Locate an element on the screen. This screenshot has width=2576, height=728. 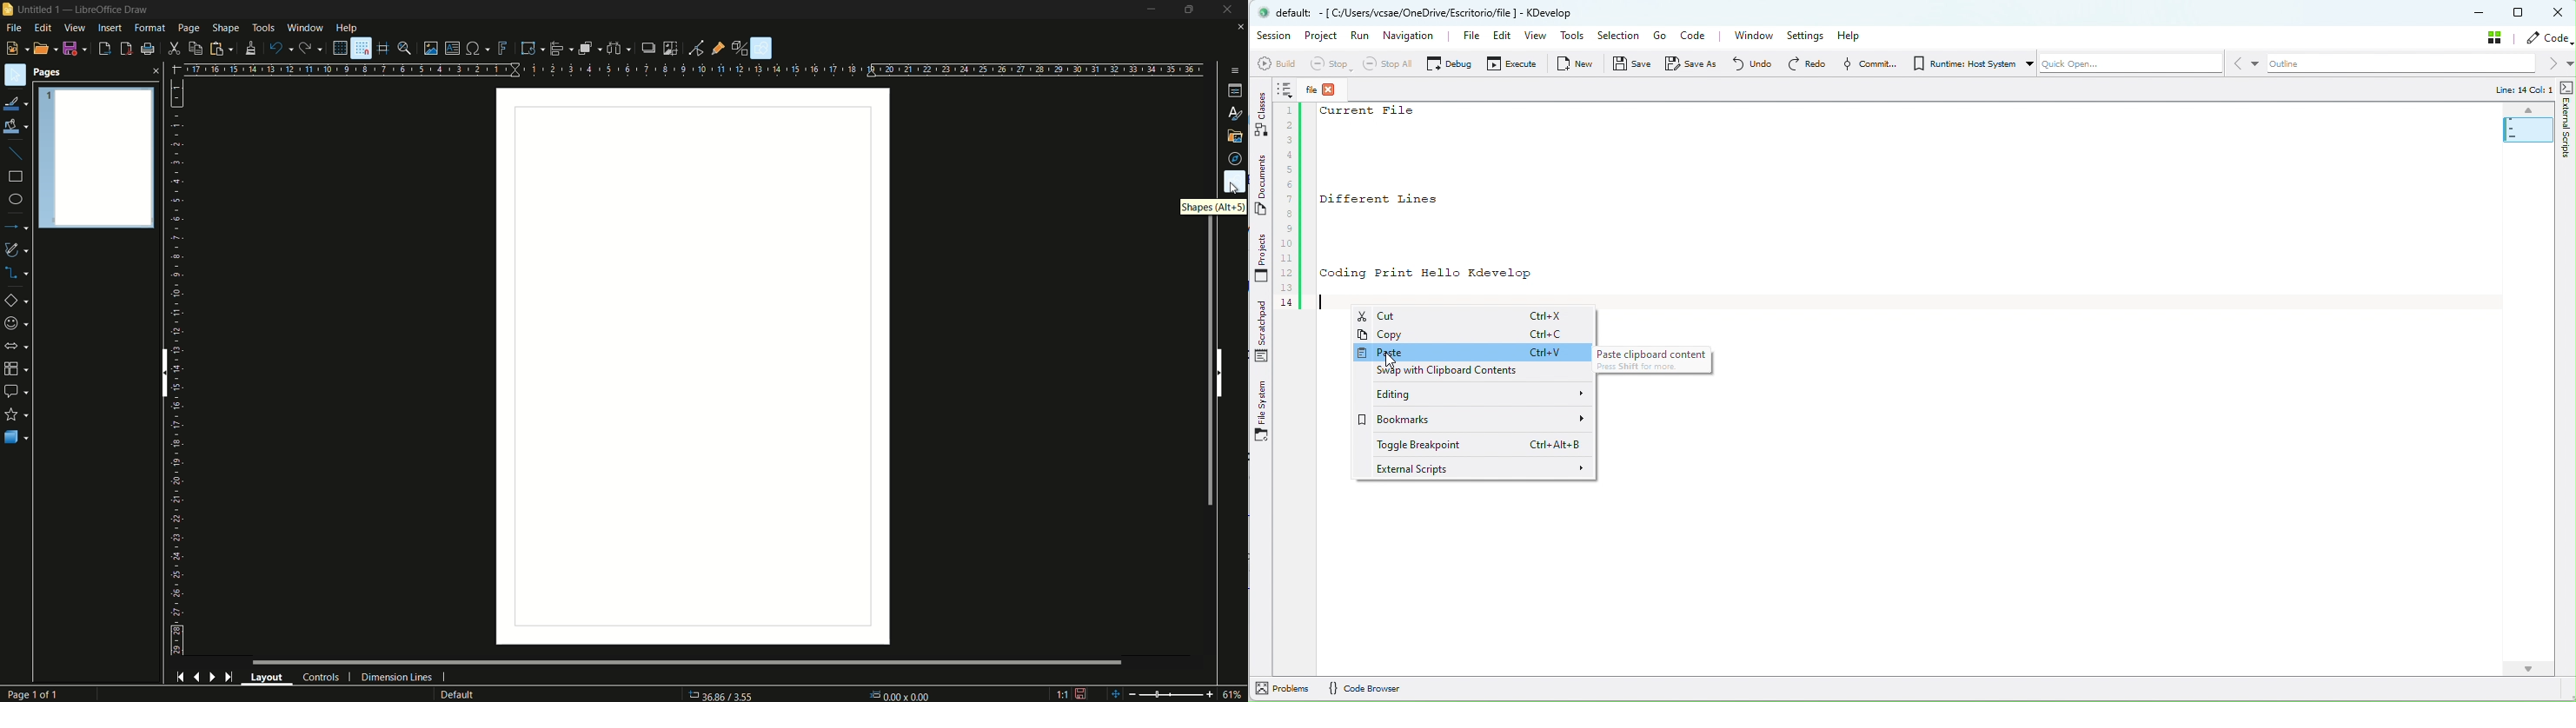
lines and arrows is located at coordinates (18, 226).